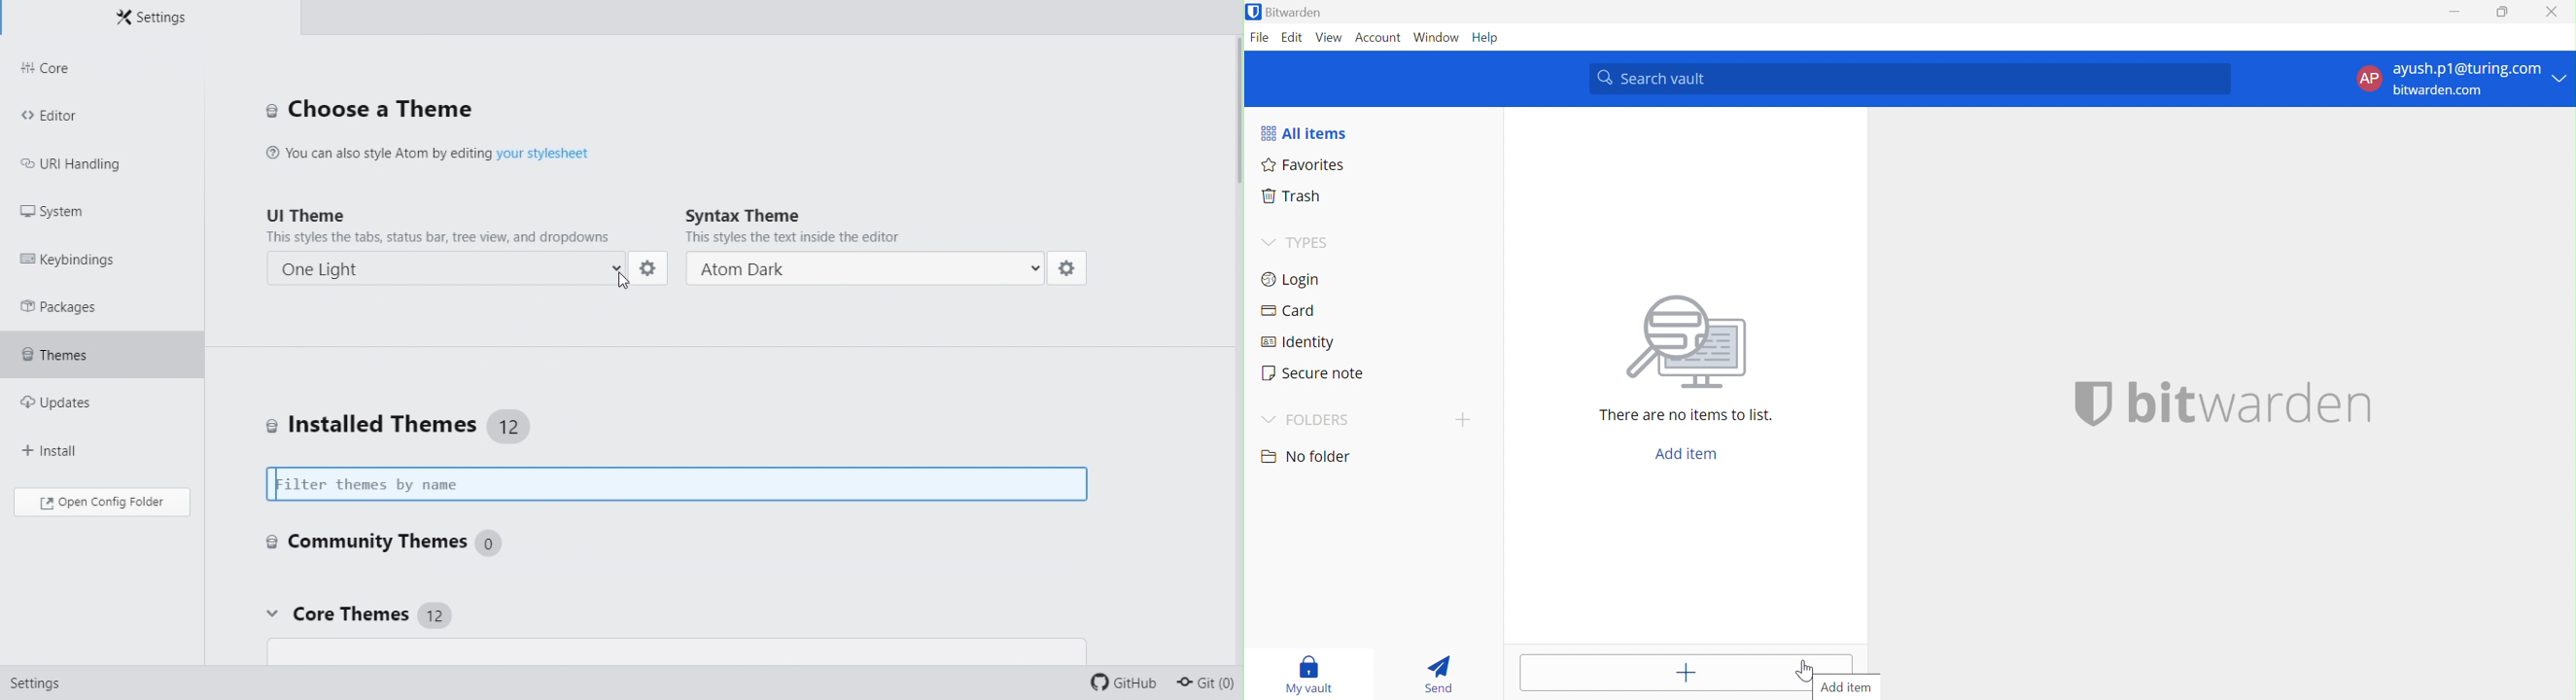  What do you see at coordinates (1687, 417) in the screenshot?
I see `There are no items to list.` at bounding box center [1687, 417].